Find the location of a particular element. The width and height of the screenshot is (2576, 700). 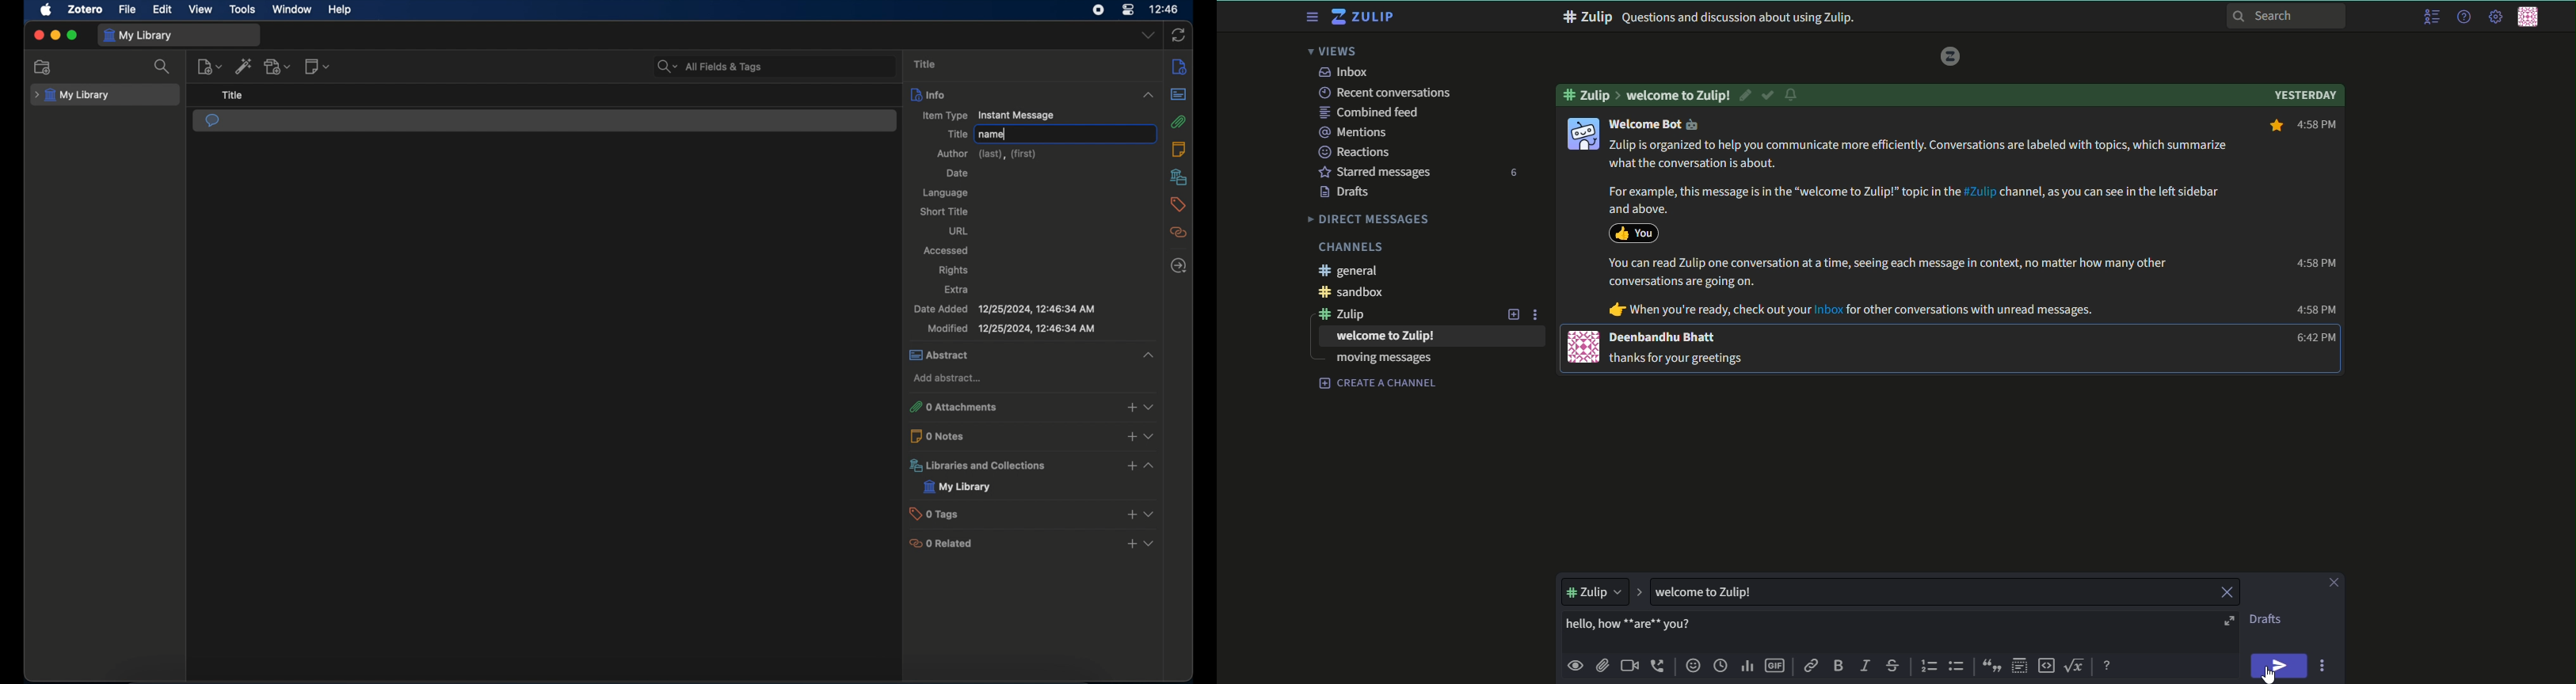

message formatting is located at coordinates (2109, 663).